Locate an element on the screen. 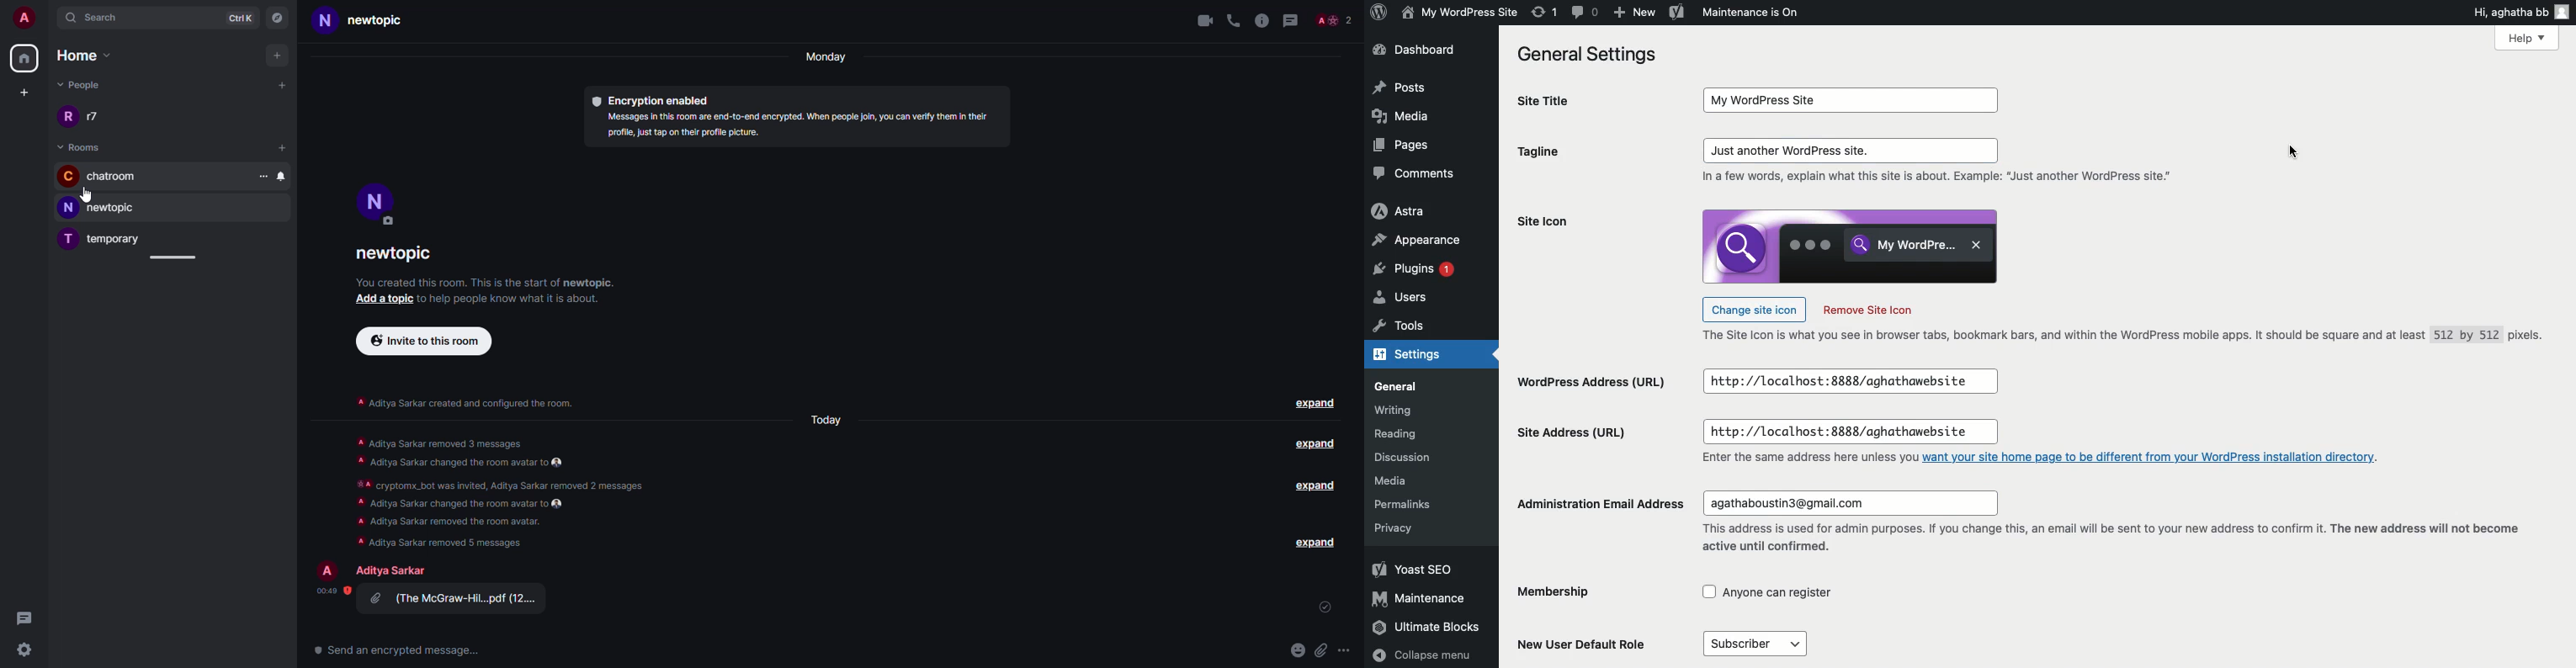  Wordpress address is located at coordinates (1590, 384).